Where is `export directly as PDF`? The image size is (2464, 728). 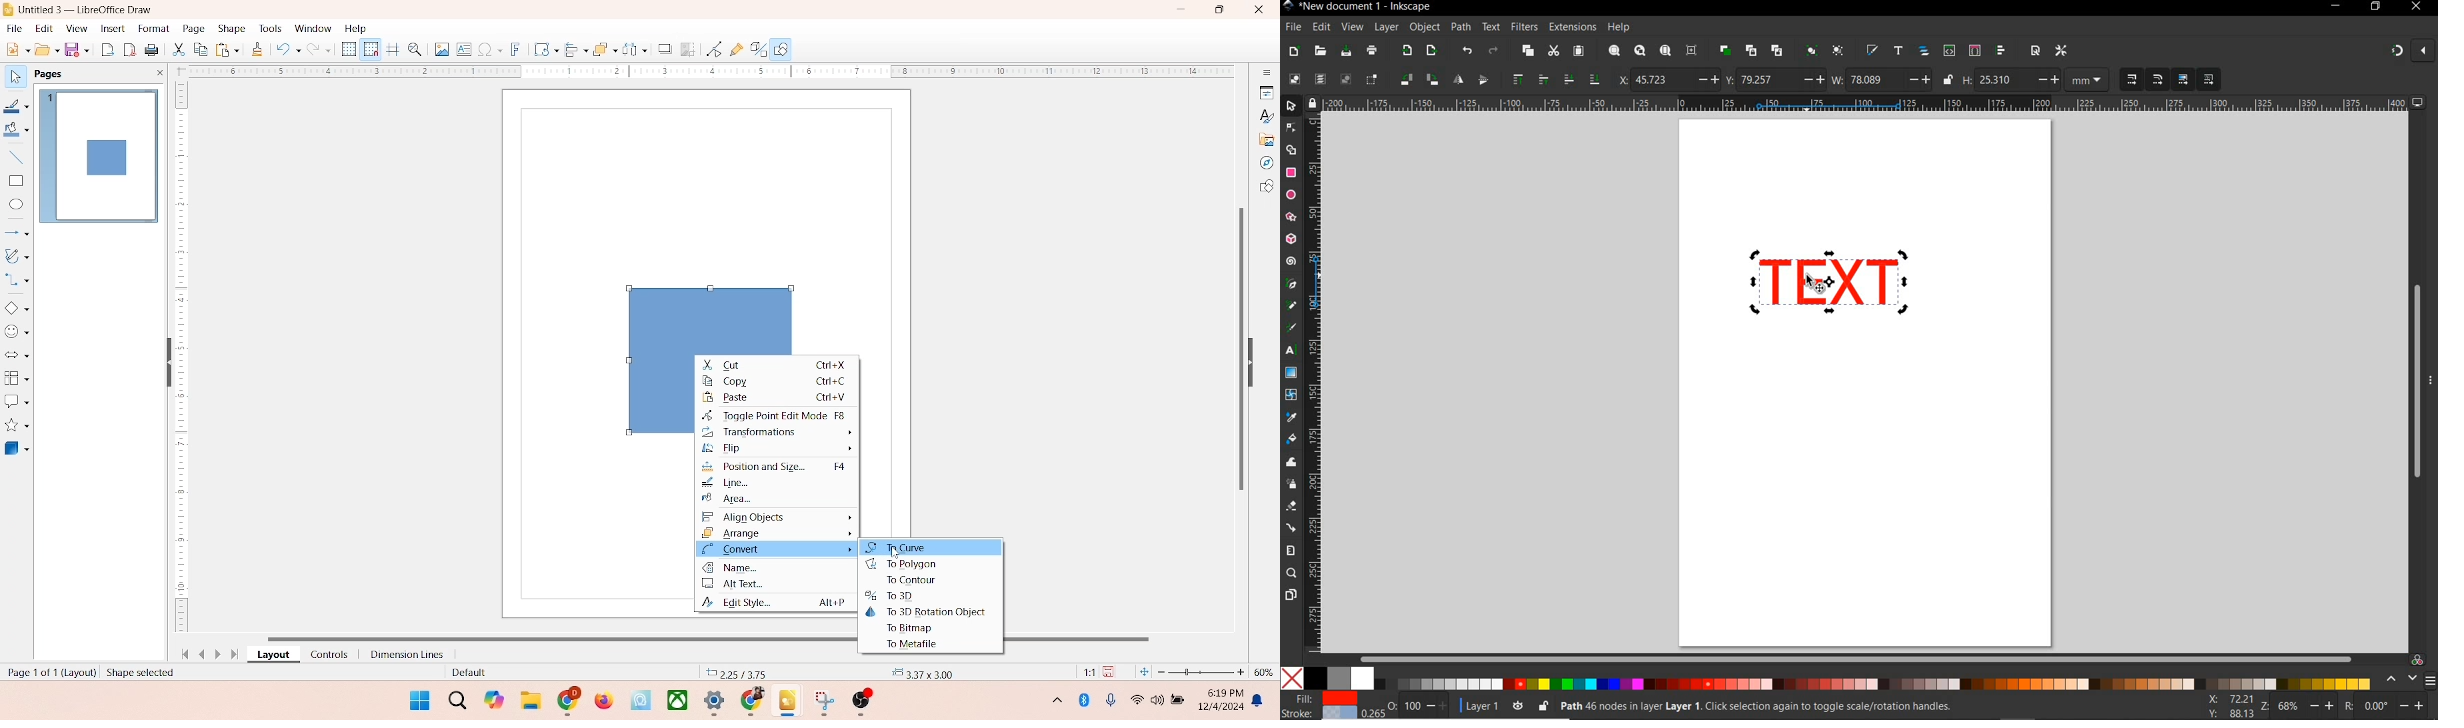 export directly as PDF is located at coordinates (131, 49).